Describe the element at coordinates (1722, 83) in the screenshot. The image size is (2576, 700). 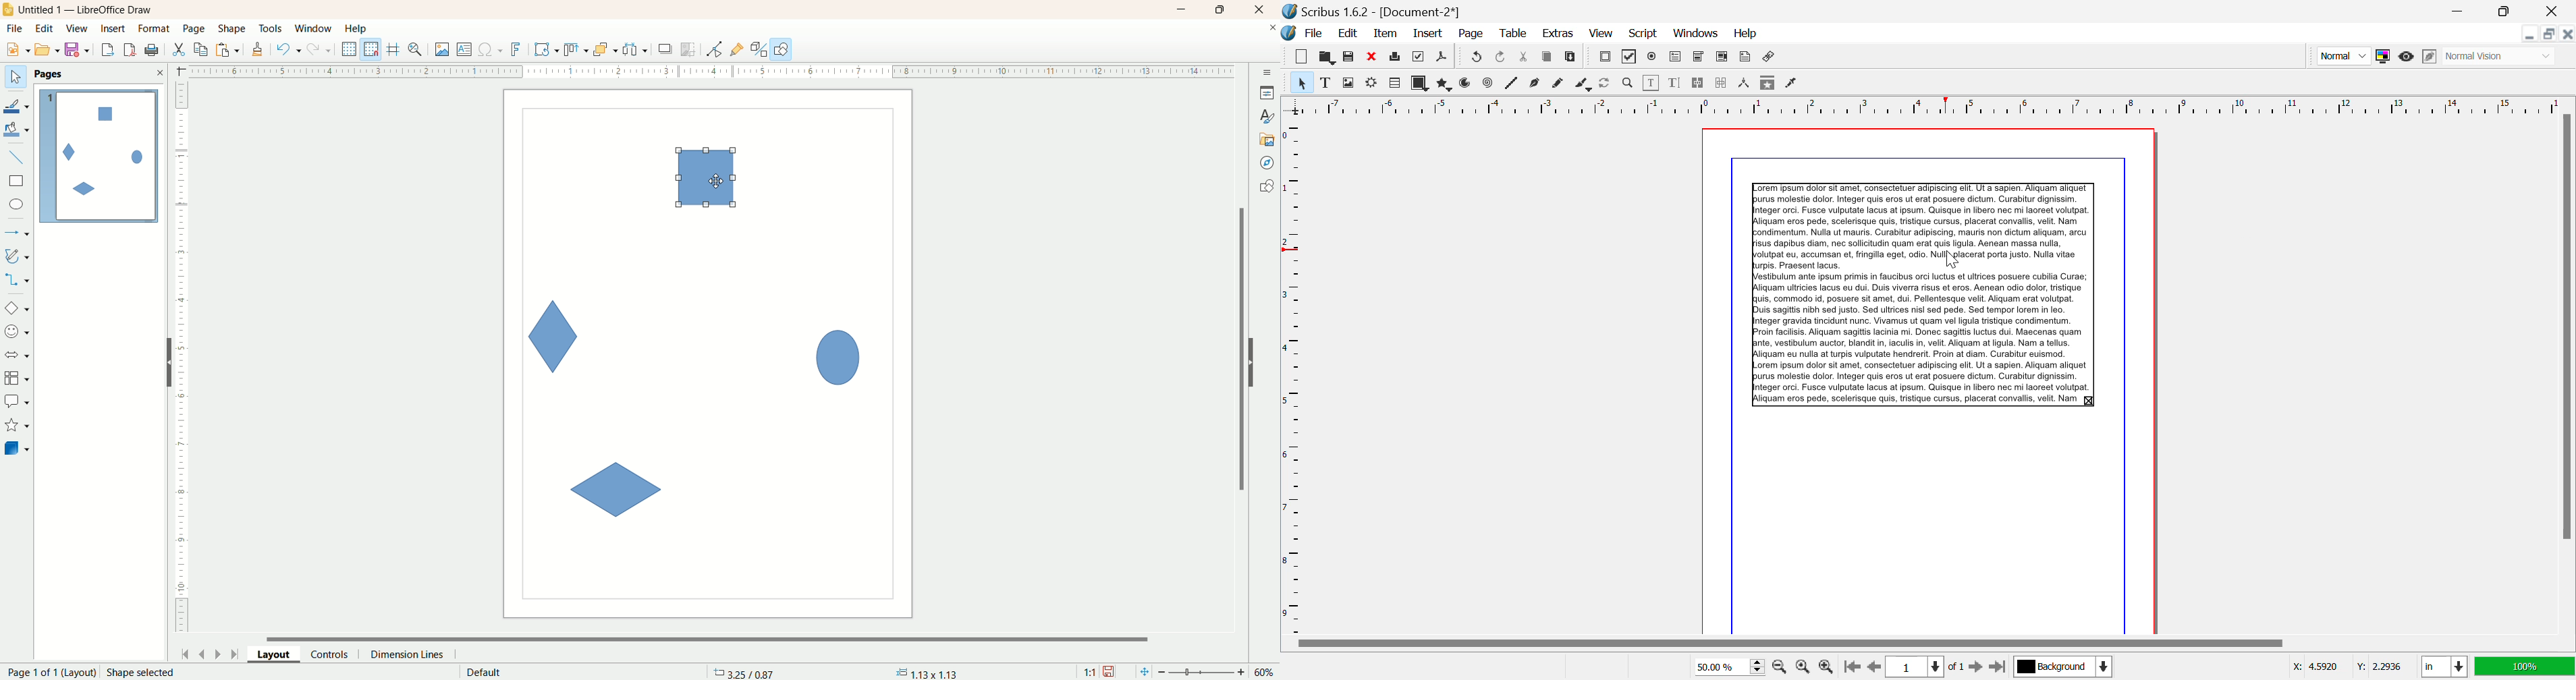
I see `Delink Frames` at that location.